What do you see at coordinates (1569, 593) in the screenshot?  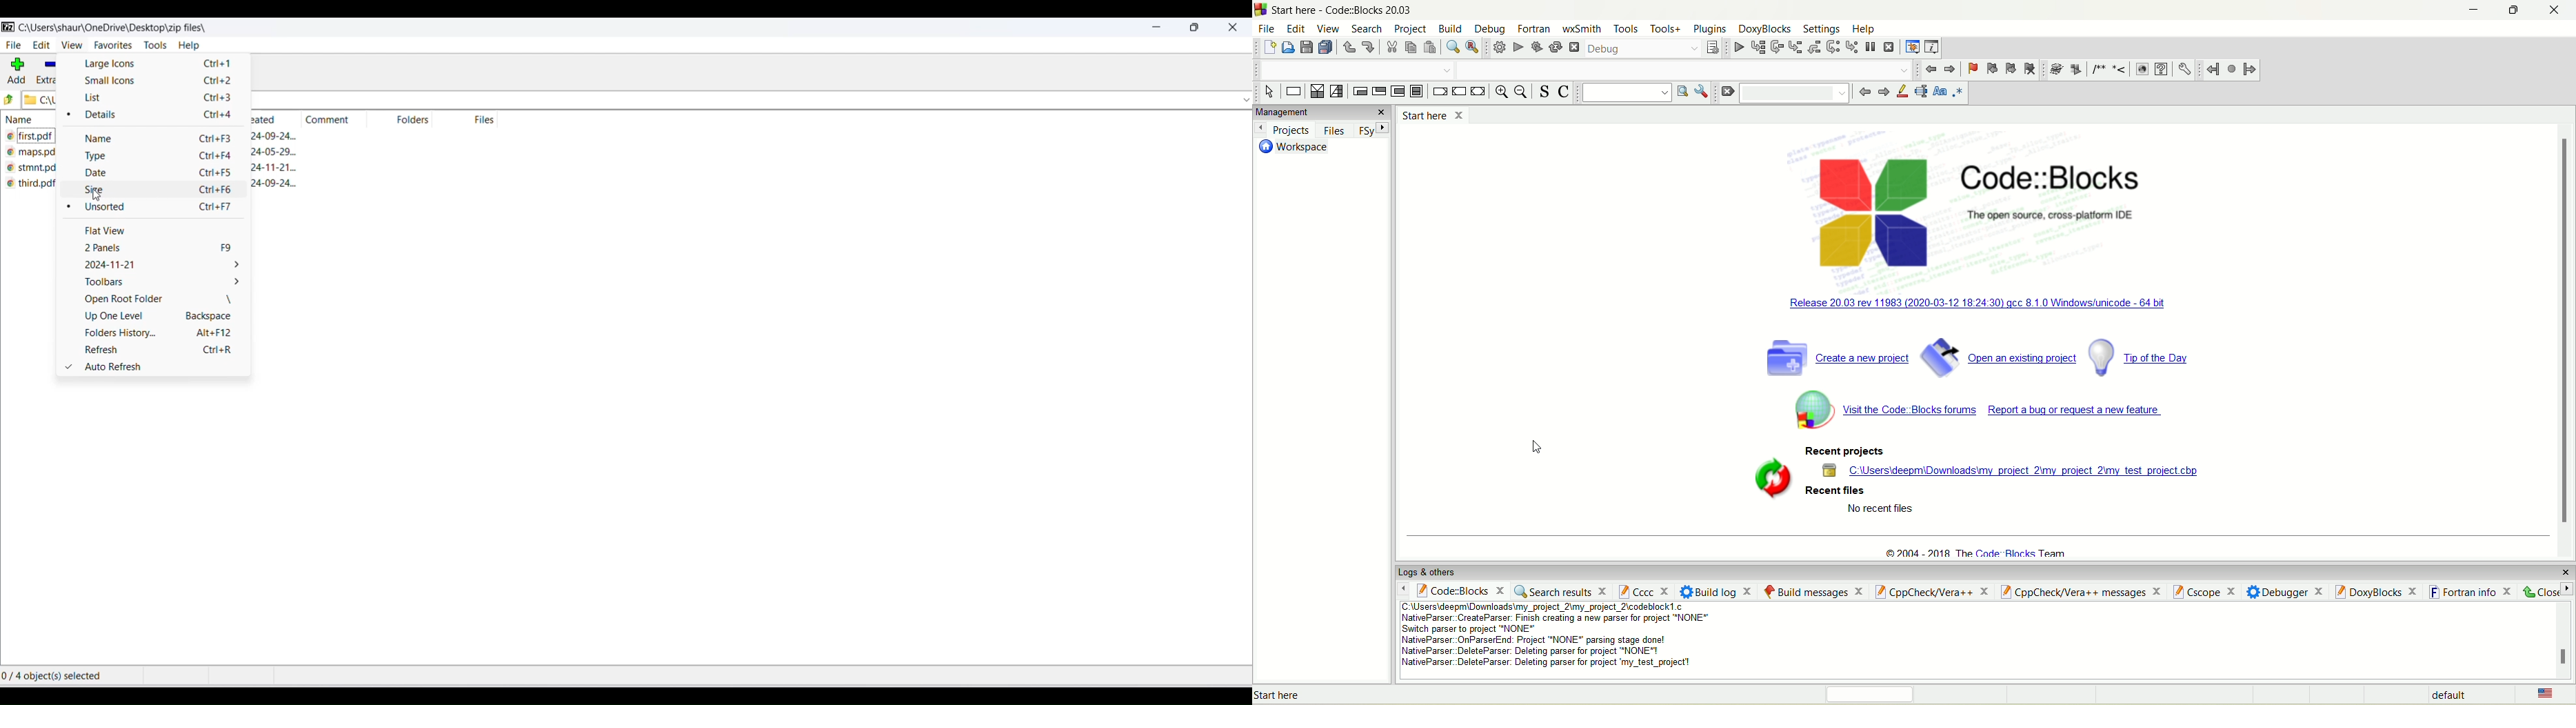 I see `search result` at bounding box center [1569, 593].